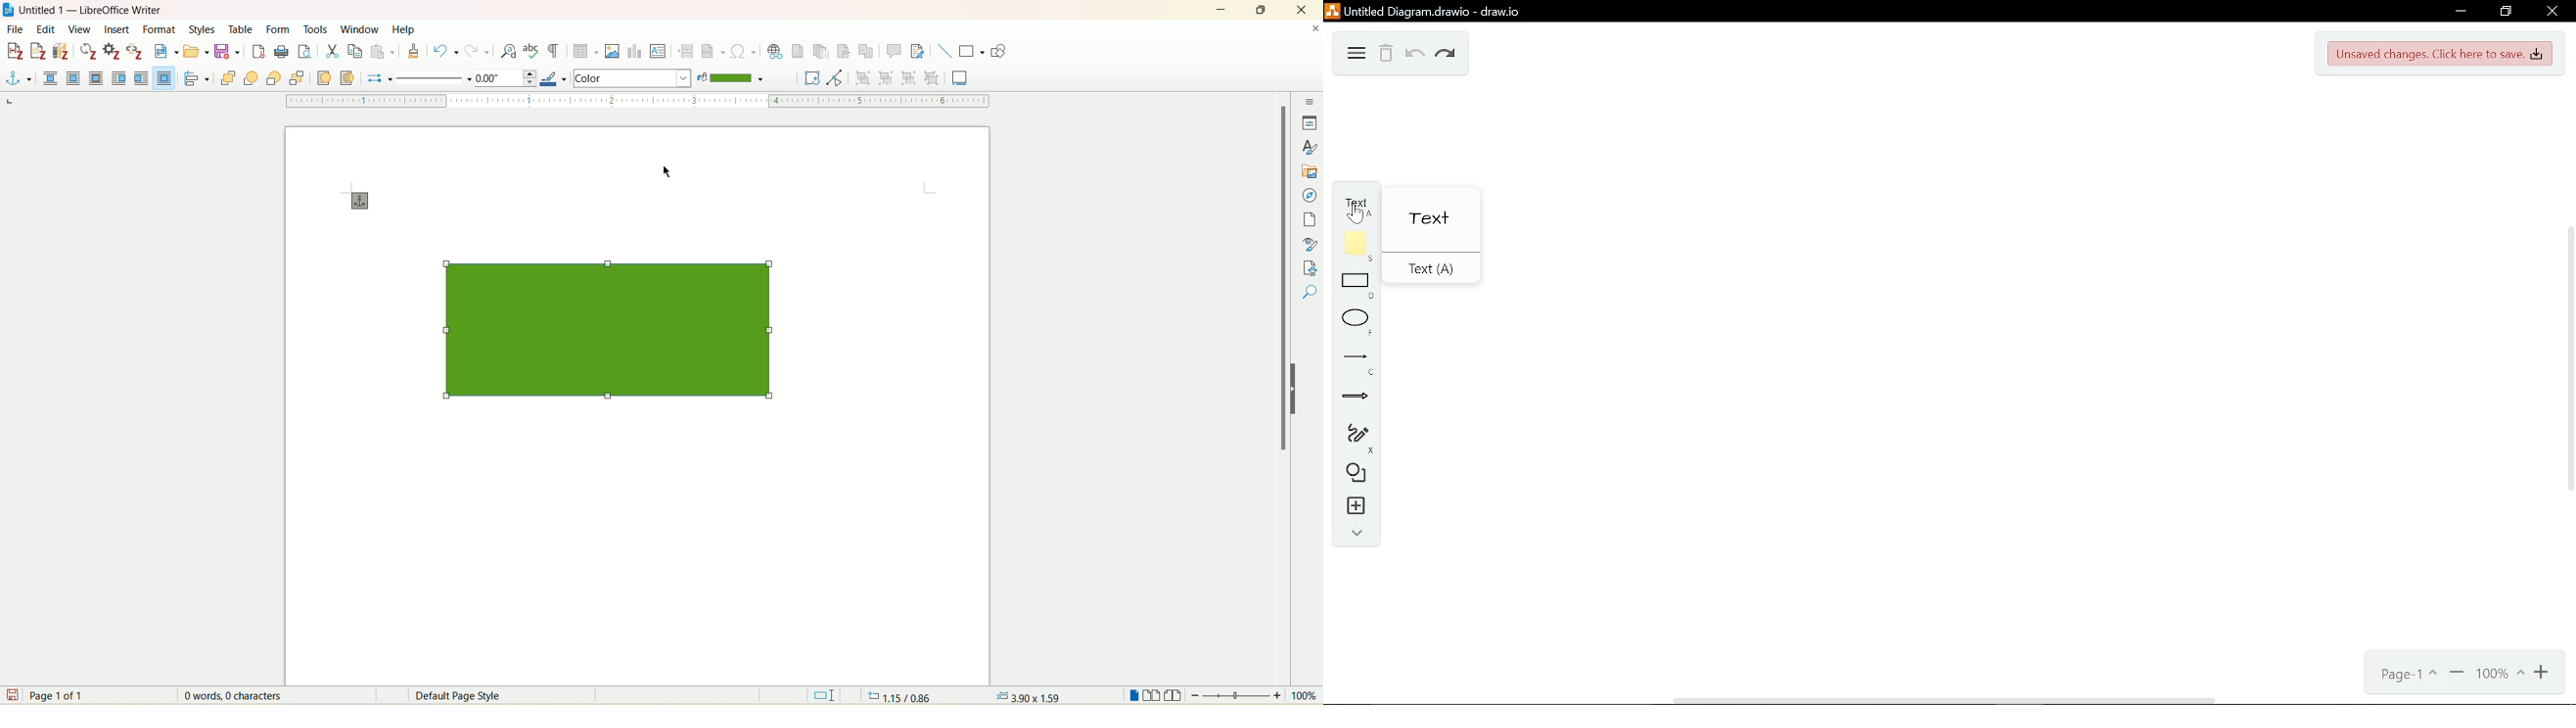 Image resolution: width=2576 pixels, height=728 pixels. What do you see at coordinates (635, 102) in the screenshot?
I see `ruler bar` at bounding box center [635, 102].